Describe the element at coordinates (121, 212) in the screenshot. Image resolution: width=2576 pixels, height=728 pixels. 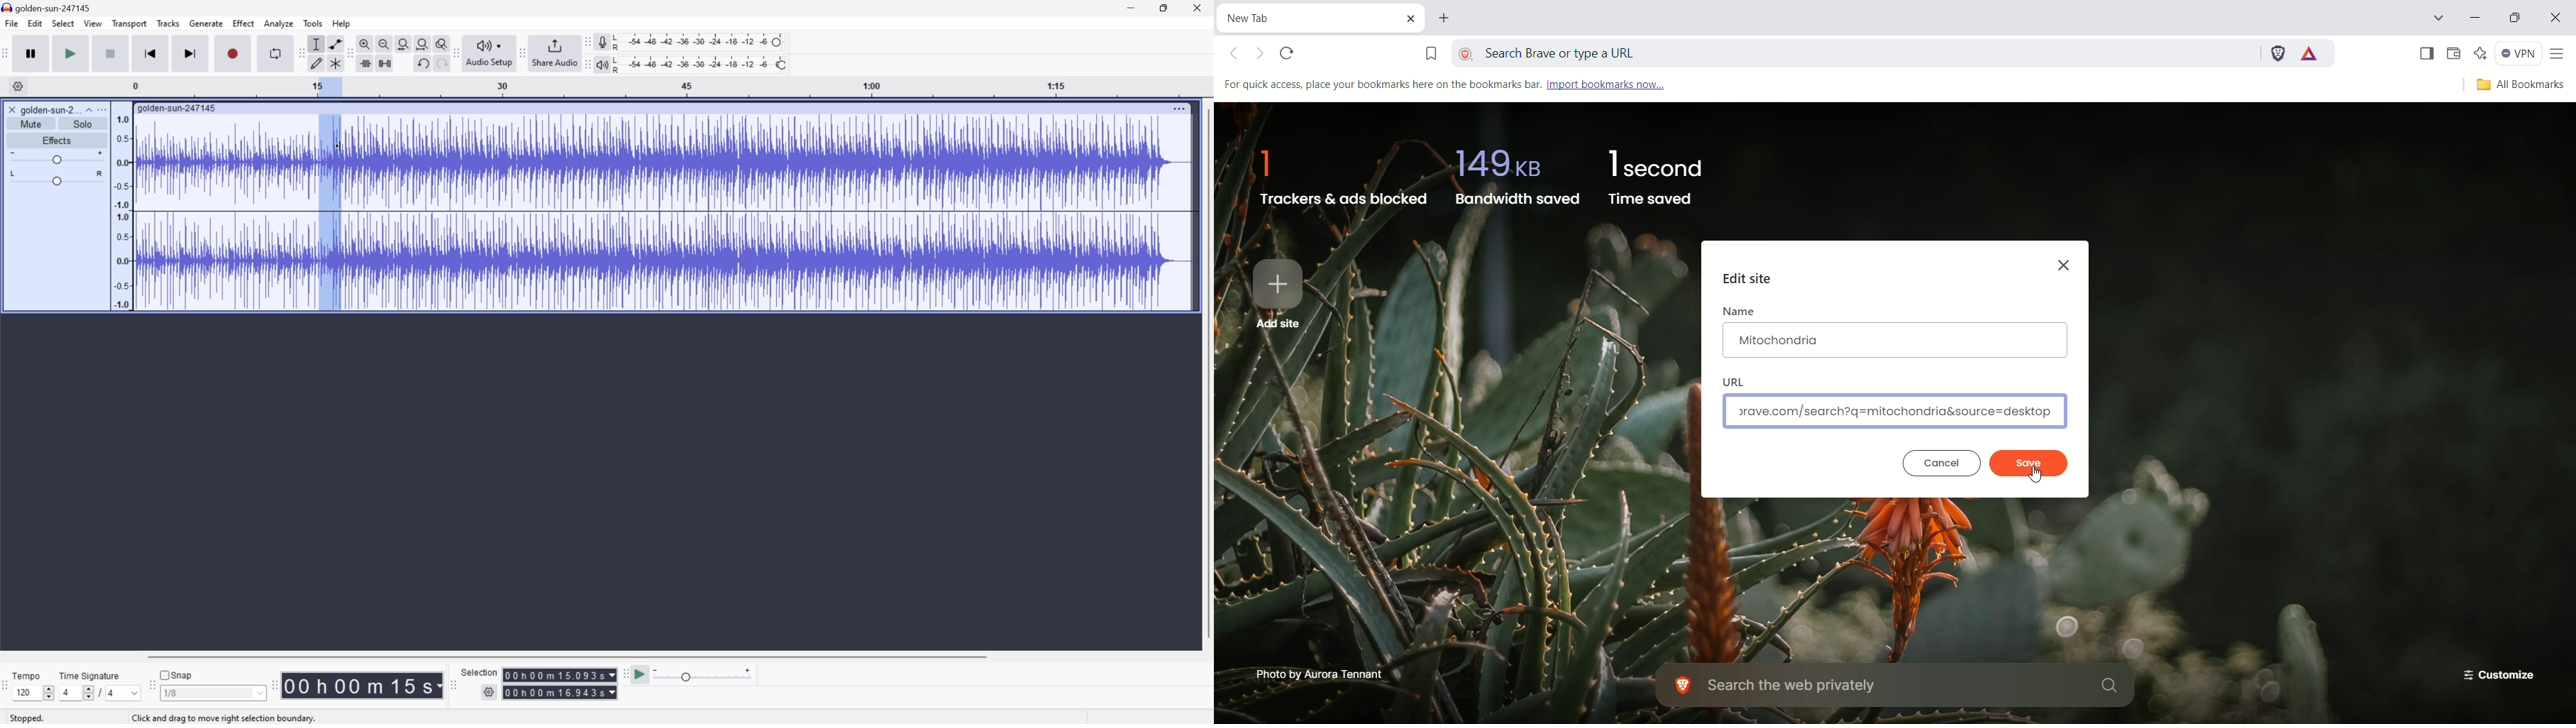
I see `Frequencies` at that location.